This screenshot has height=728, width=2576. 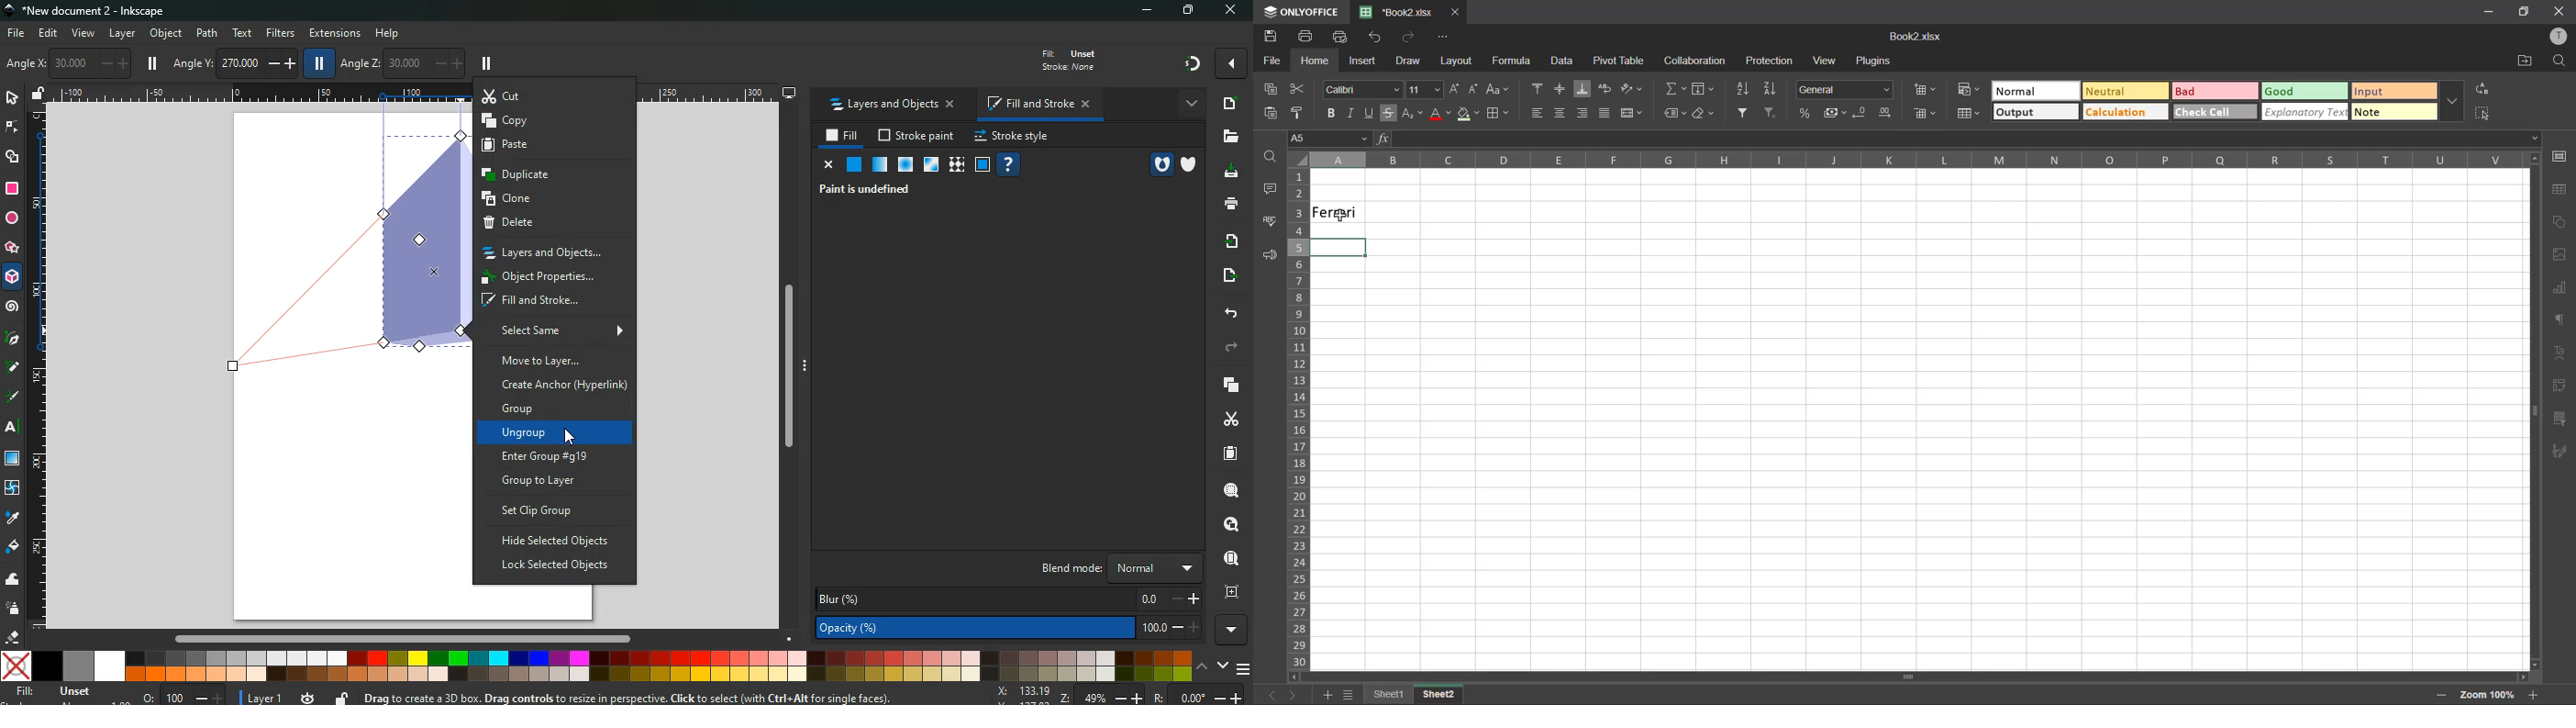 What do you see at coordinates (1607, 87) in the screenshot?
I see `wrap text` at bounding box center [1607, 87].